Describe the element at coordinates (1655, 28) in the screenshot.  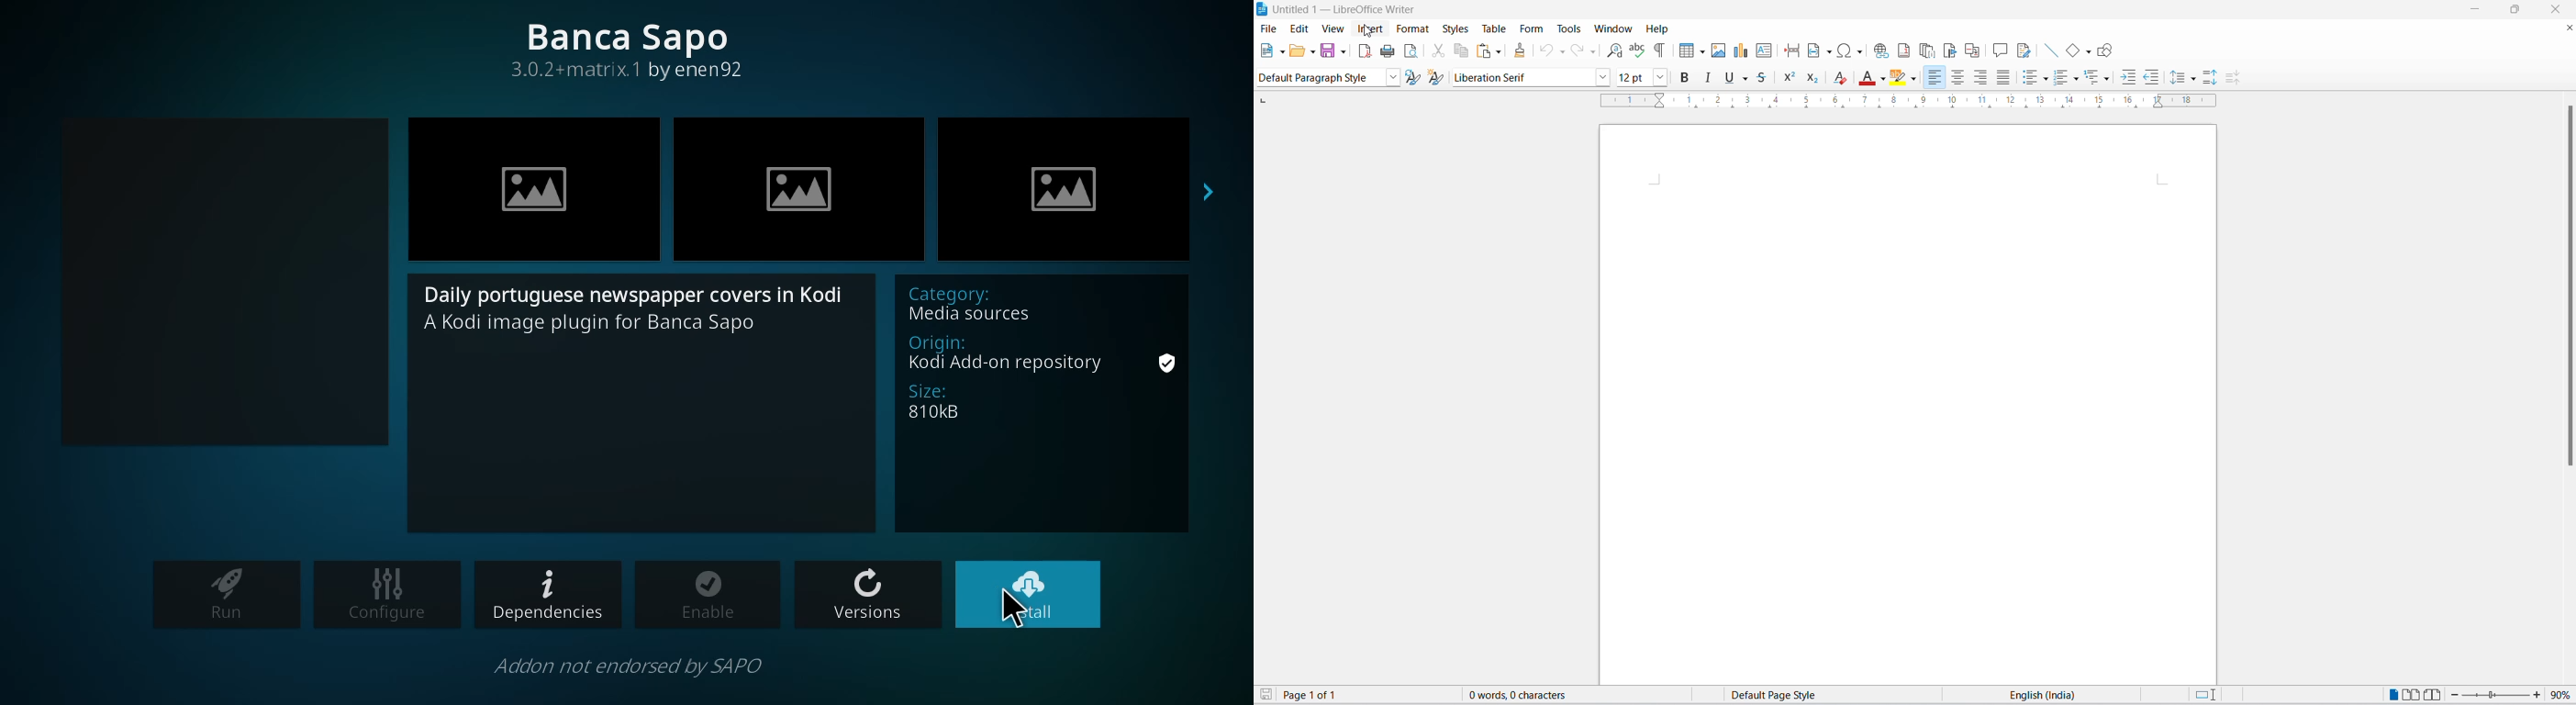
I see `help` at that location.